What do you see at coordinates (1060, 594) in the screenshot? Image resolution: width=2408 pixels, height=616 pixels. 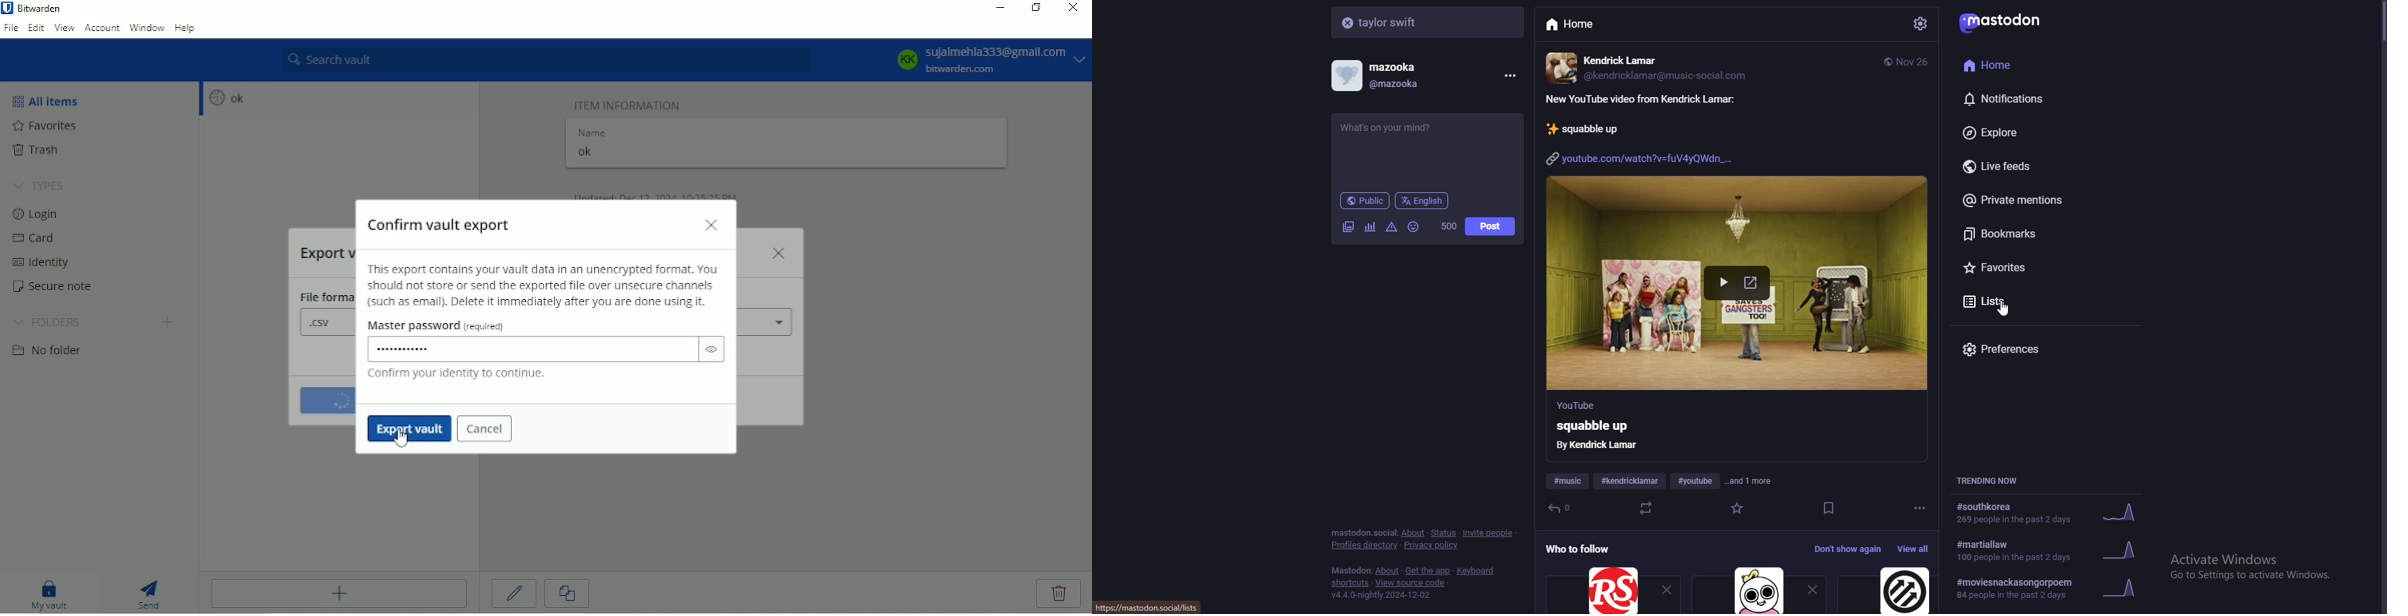 I see `Delete` at bounding box center [1060, 594].